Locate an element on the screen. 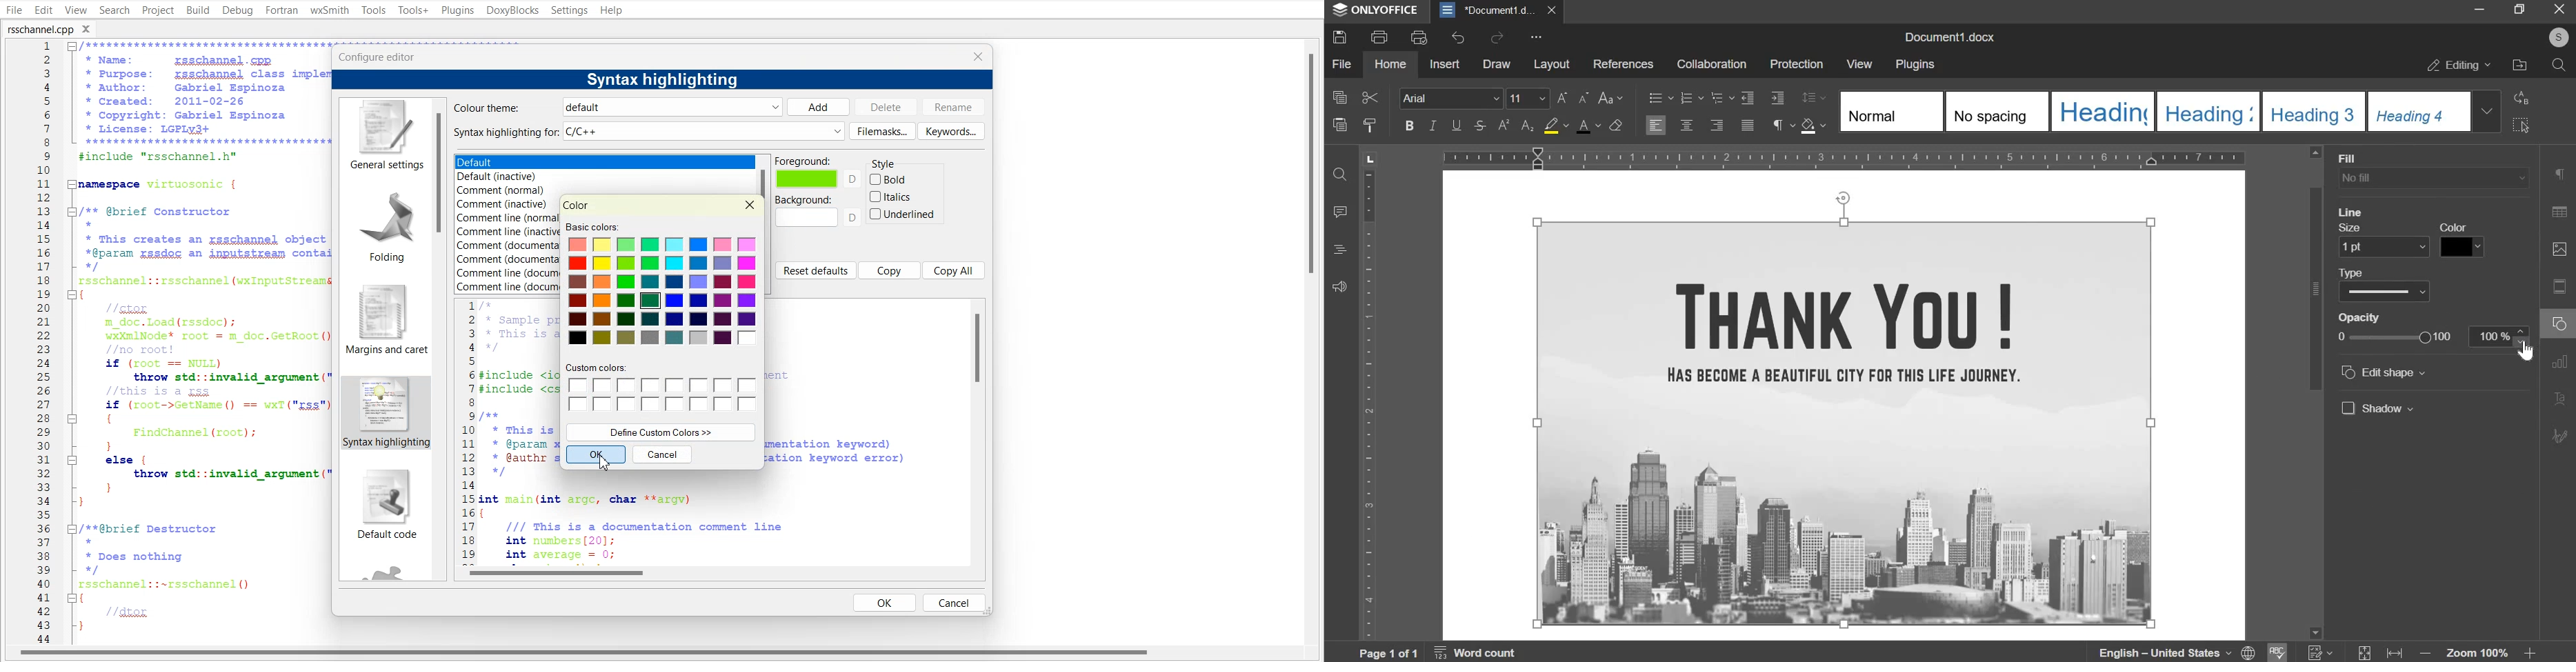 This screenshot has width=2576, height=672. Heading 1 is located at coordinates (2102, 111).